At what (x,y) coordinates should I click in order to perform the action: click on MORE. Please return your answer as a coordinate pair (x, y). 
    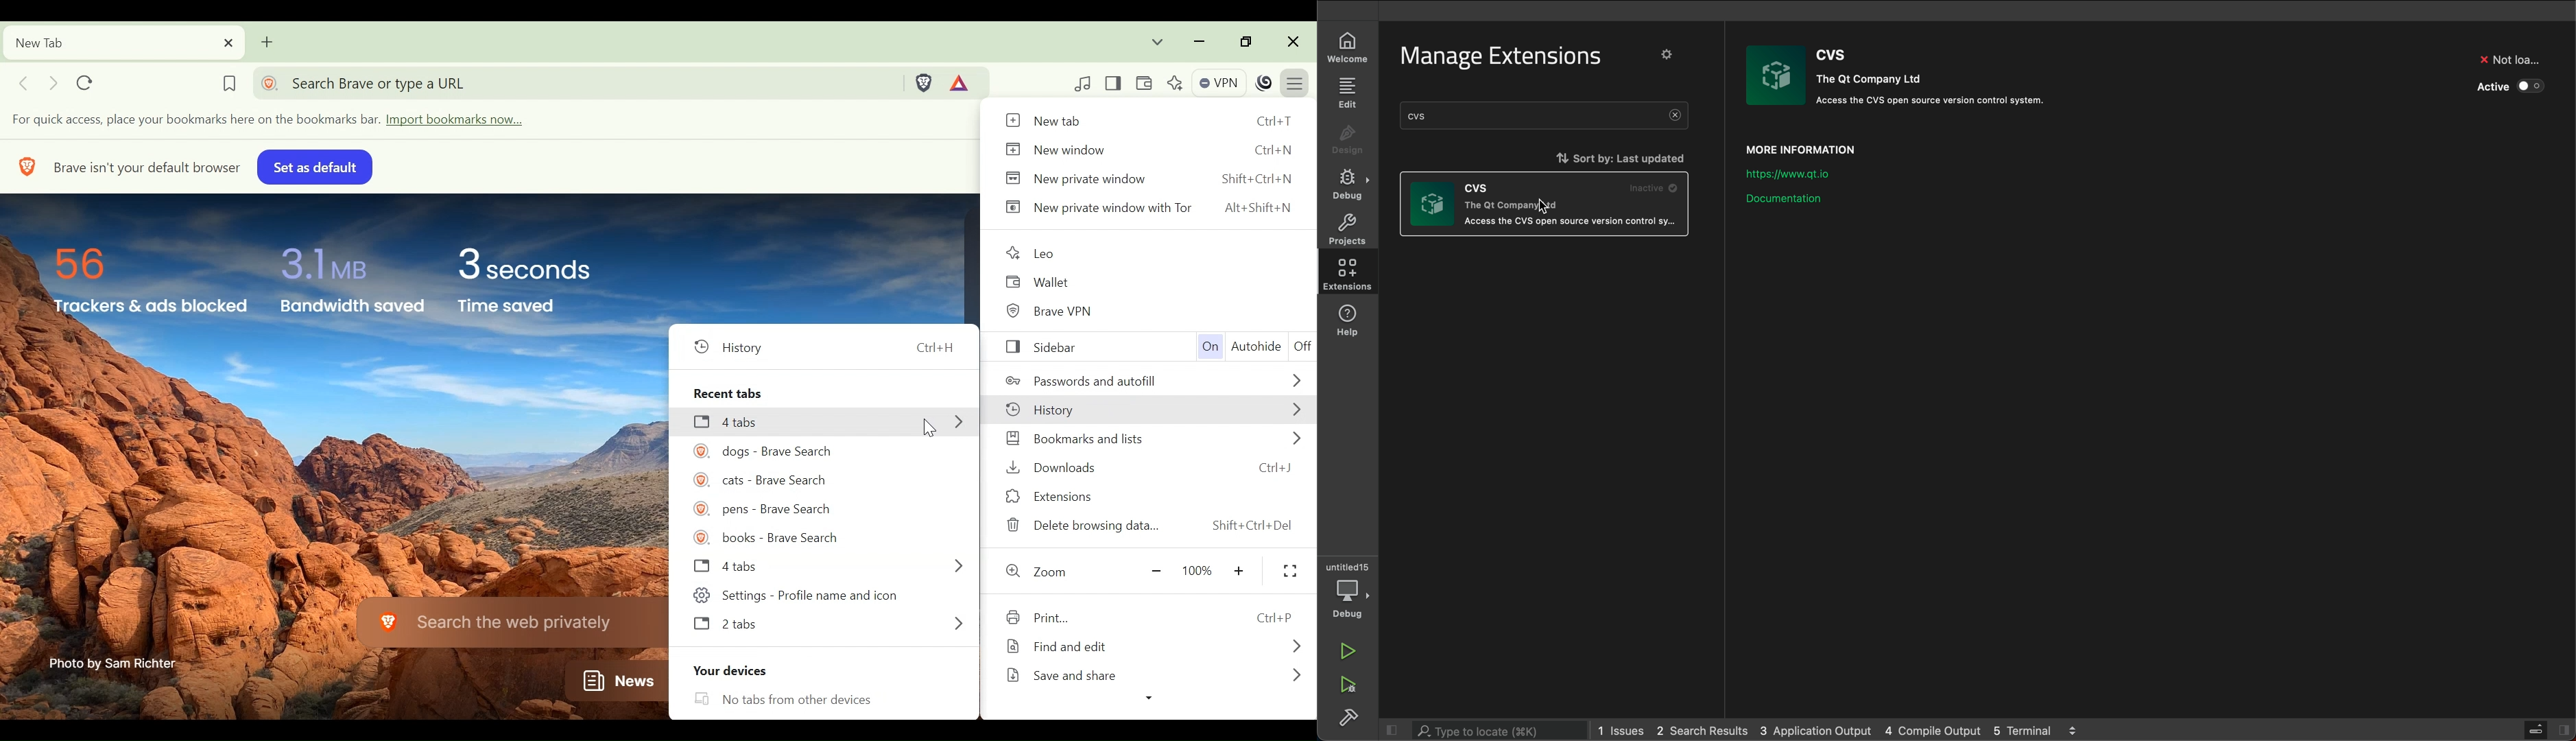
    Looking at the image, I should click on (951, 565).